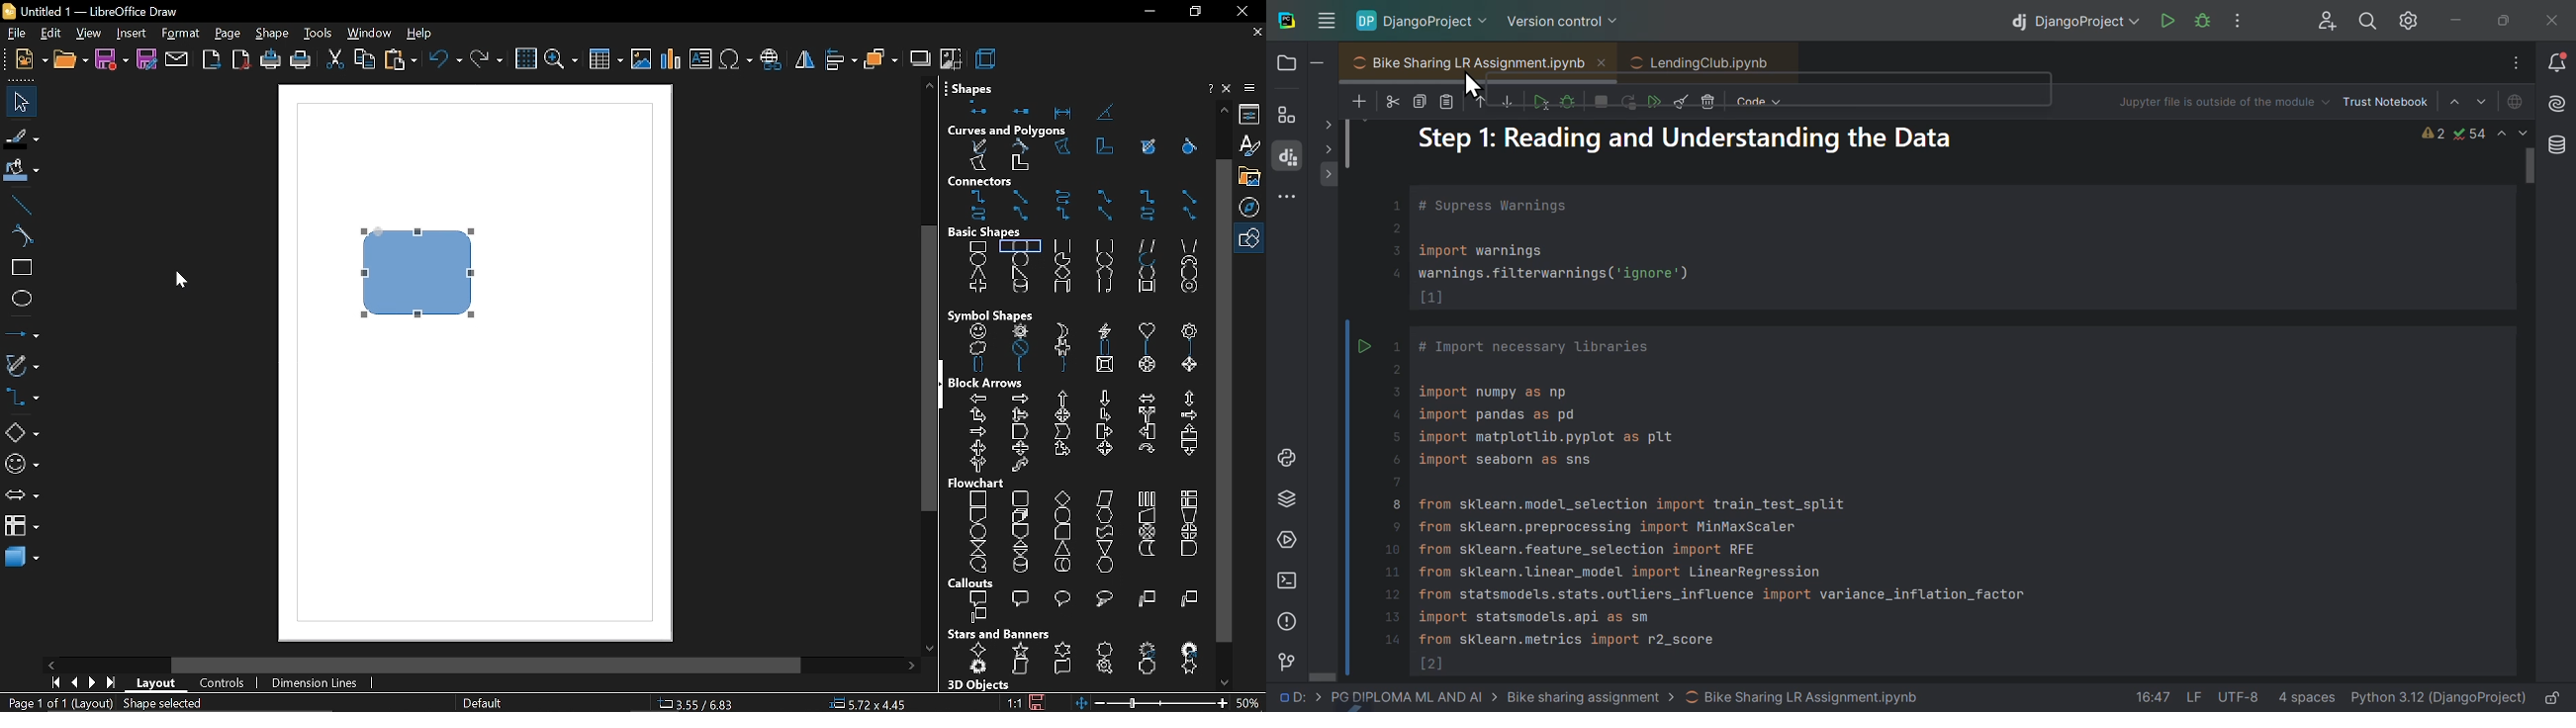  What do you see at coordinates (976, 85) in the screenshot?
I see `shapes` at bounding box center [976, 85].